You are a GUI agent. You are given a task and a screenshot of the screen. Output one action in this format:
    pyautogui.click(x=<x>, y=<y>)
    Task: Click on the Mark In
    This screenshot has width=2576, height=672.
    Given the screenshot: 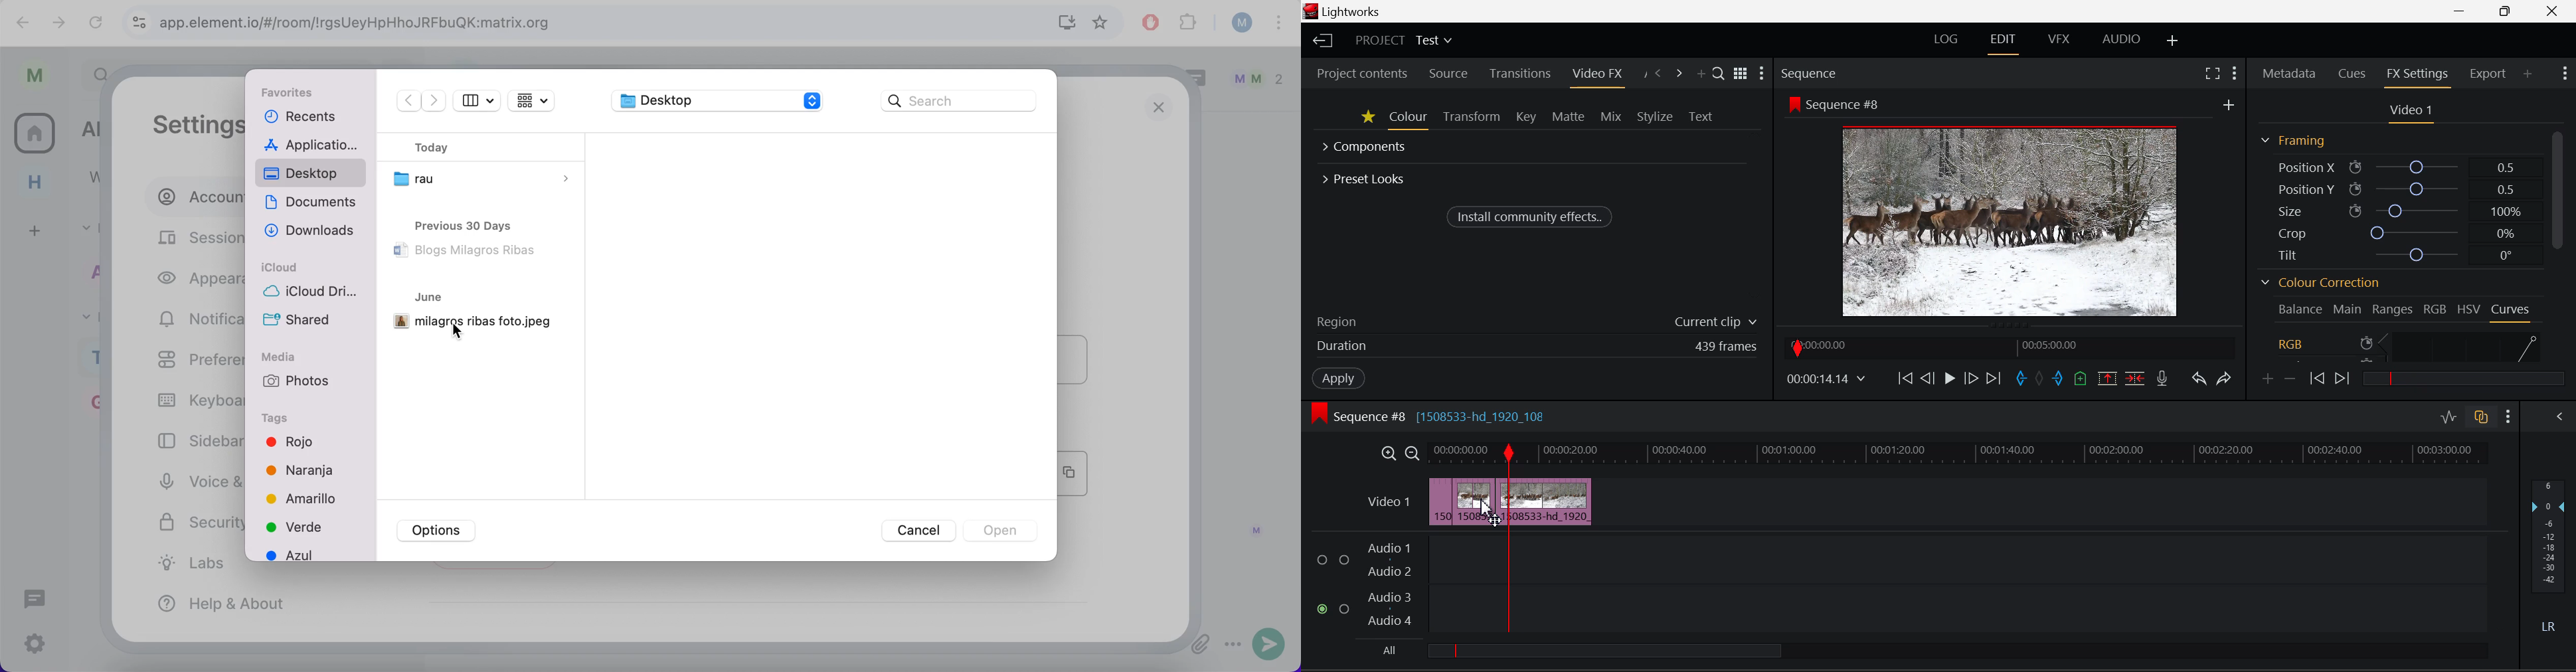 What is the action you would take?
    pyautogui.click(x=2021, y=378)
    